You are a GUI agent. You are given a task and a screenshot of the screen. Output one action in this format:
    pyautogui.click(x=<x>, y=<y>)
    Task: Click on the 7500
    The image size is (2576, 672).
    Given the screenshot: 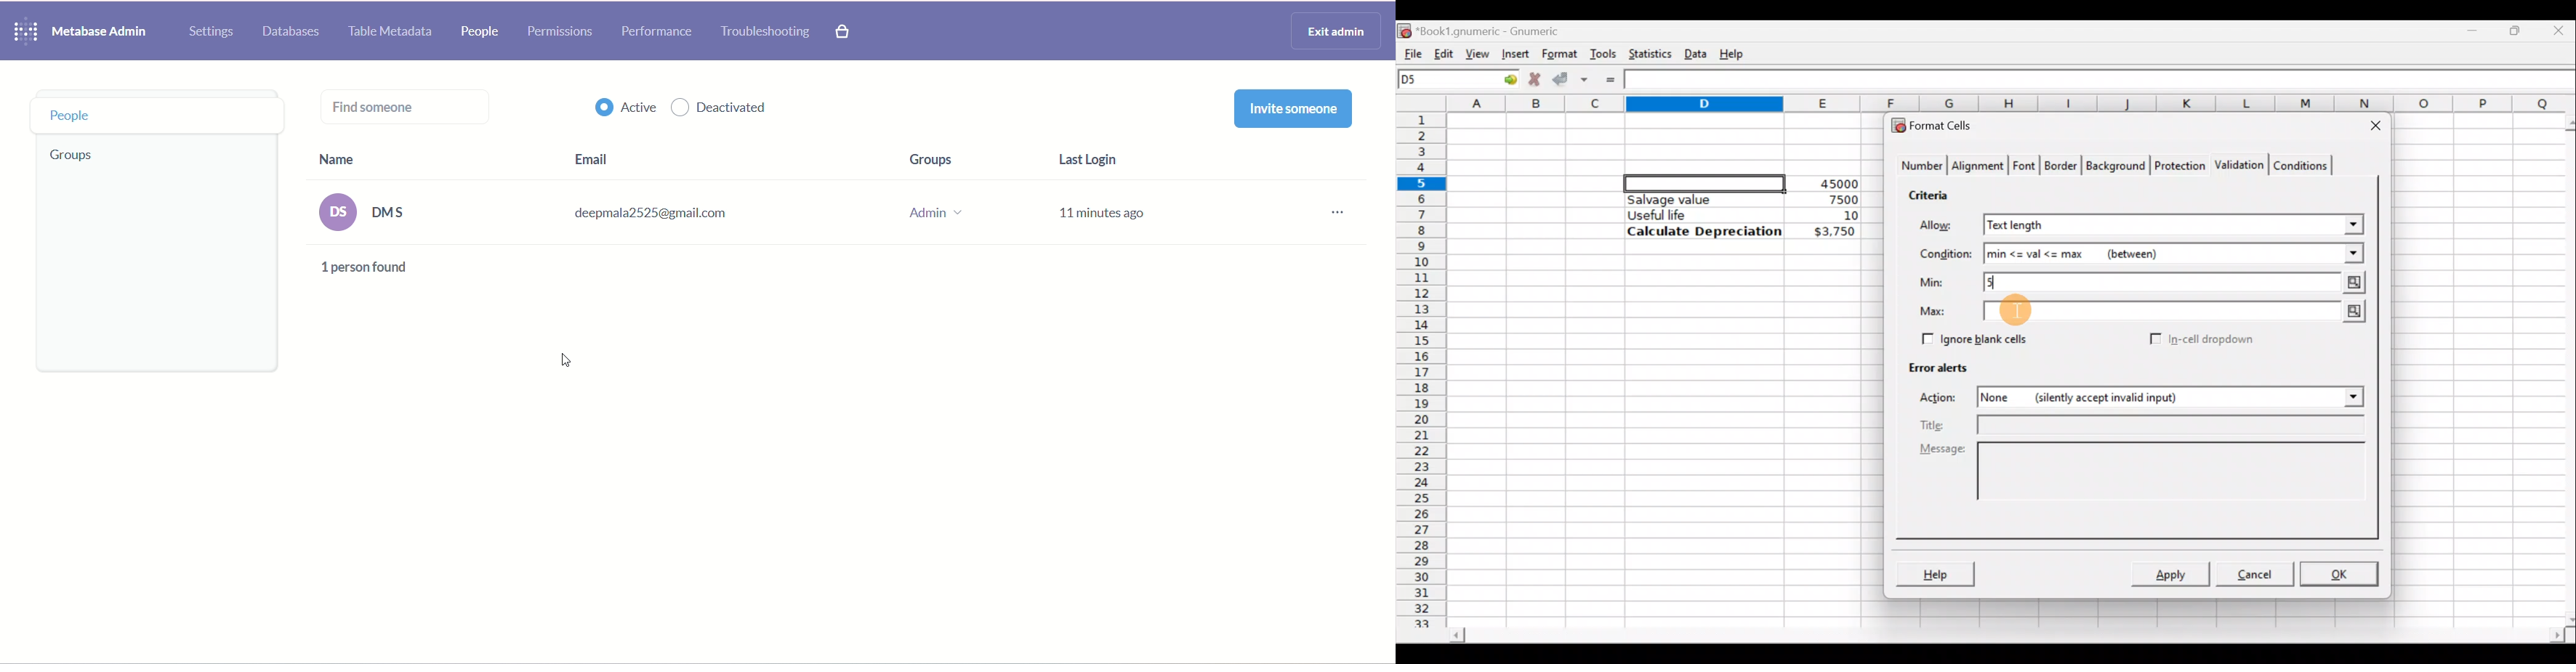 What is the action you would take?
    pyautogui.click(x=1824, y=199)
    